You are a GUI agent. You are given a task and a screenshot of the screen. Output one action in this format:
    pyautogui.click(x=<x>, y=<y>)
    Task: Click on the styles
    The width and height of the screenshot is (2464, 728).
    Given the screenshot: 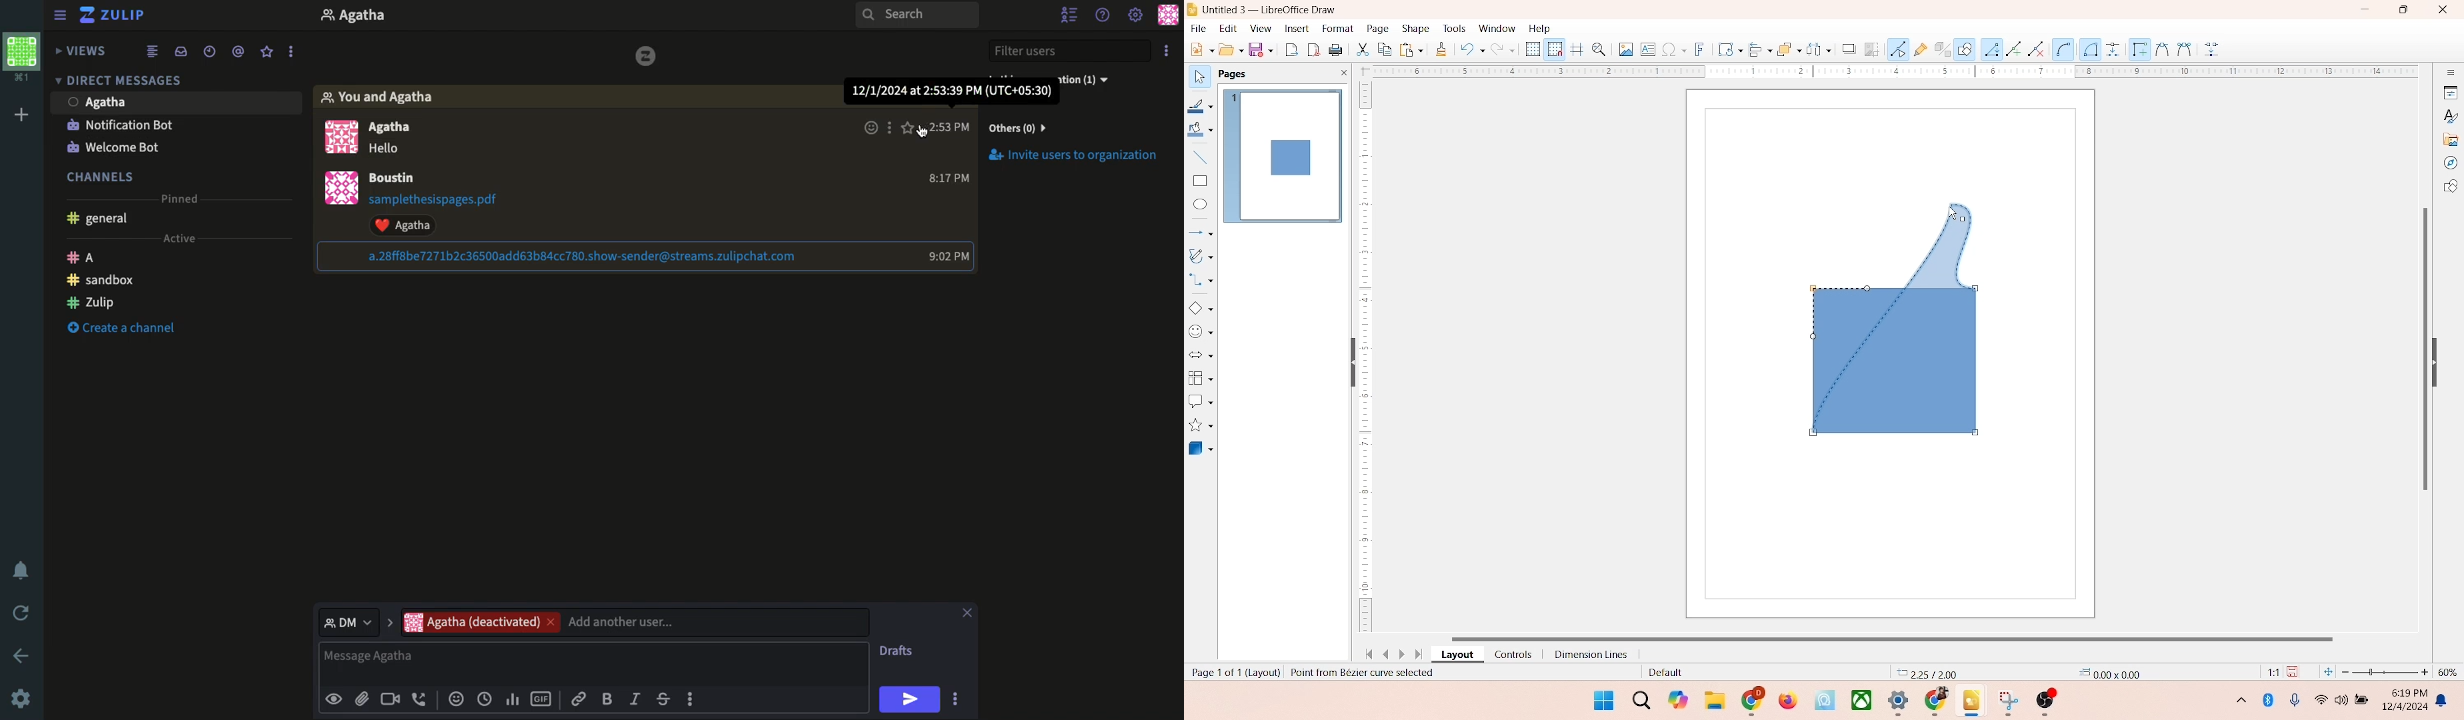 What is the action you would take?
    pyautogui.click(x=2449, y=115)
    